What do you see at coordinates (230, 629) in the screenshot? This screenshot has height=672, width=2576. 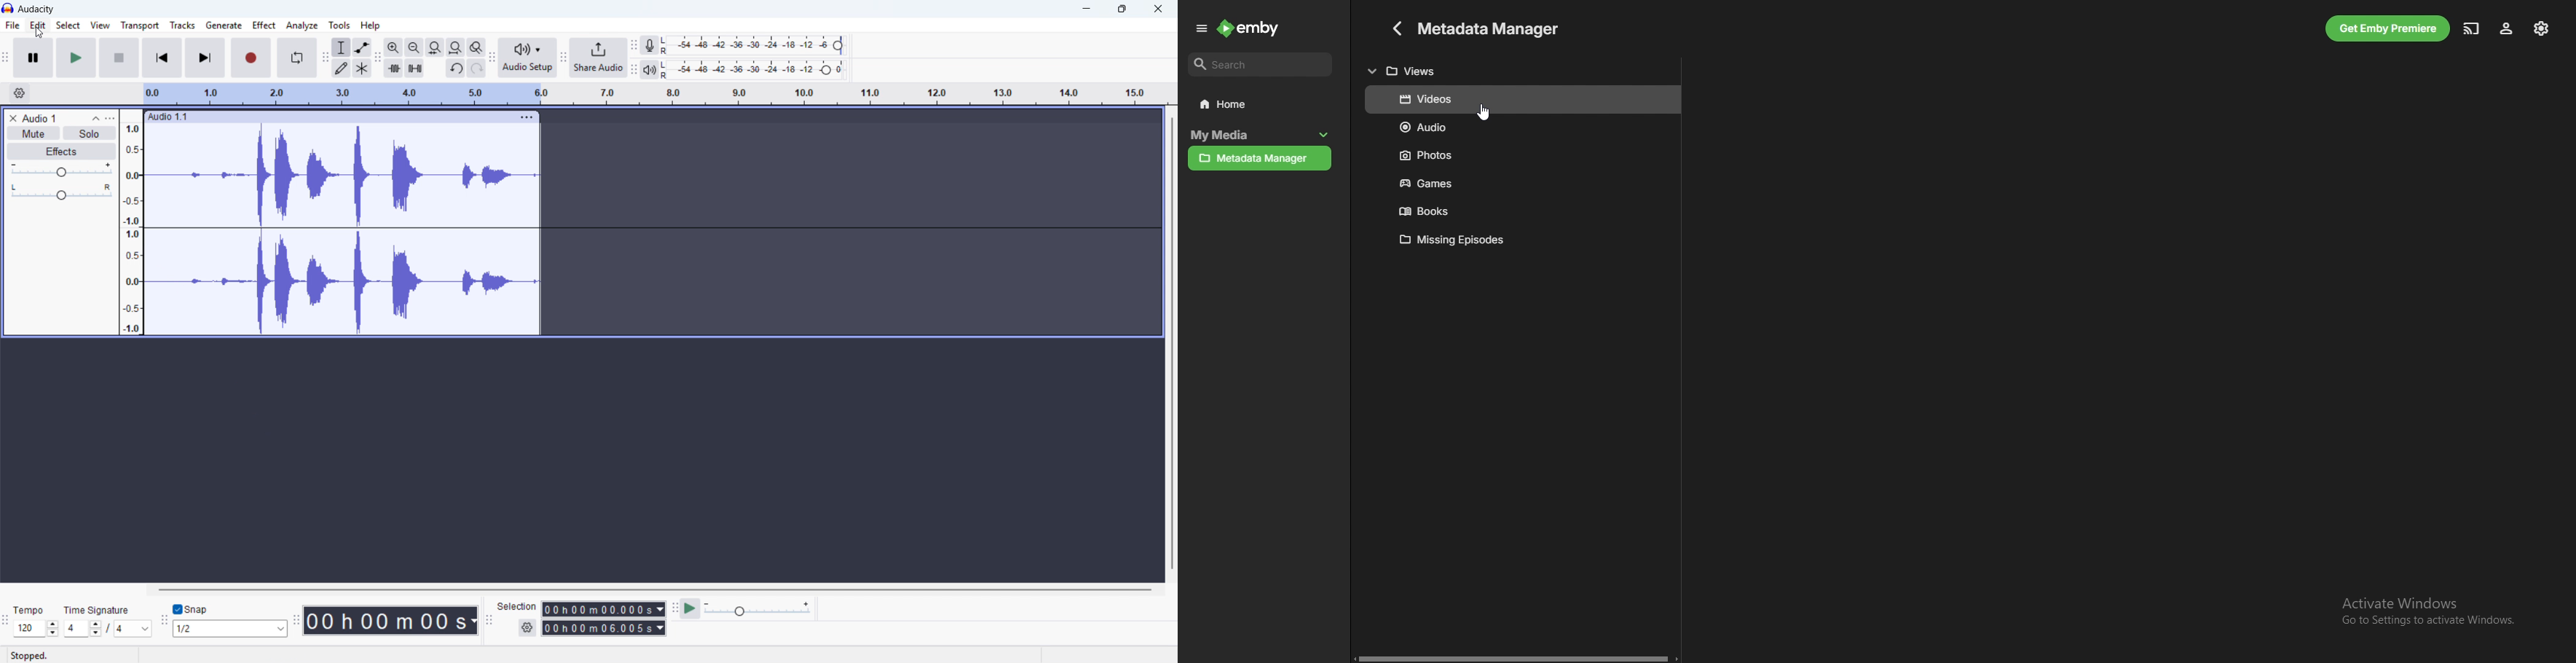 I see `set snapping` at bounding box center [230, 629].